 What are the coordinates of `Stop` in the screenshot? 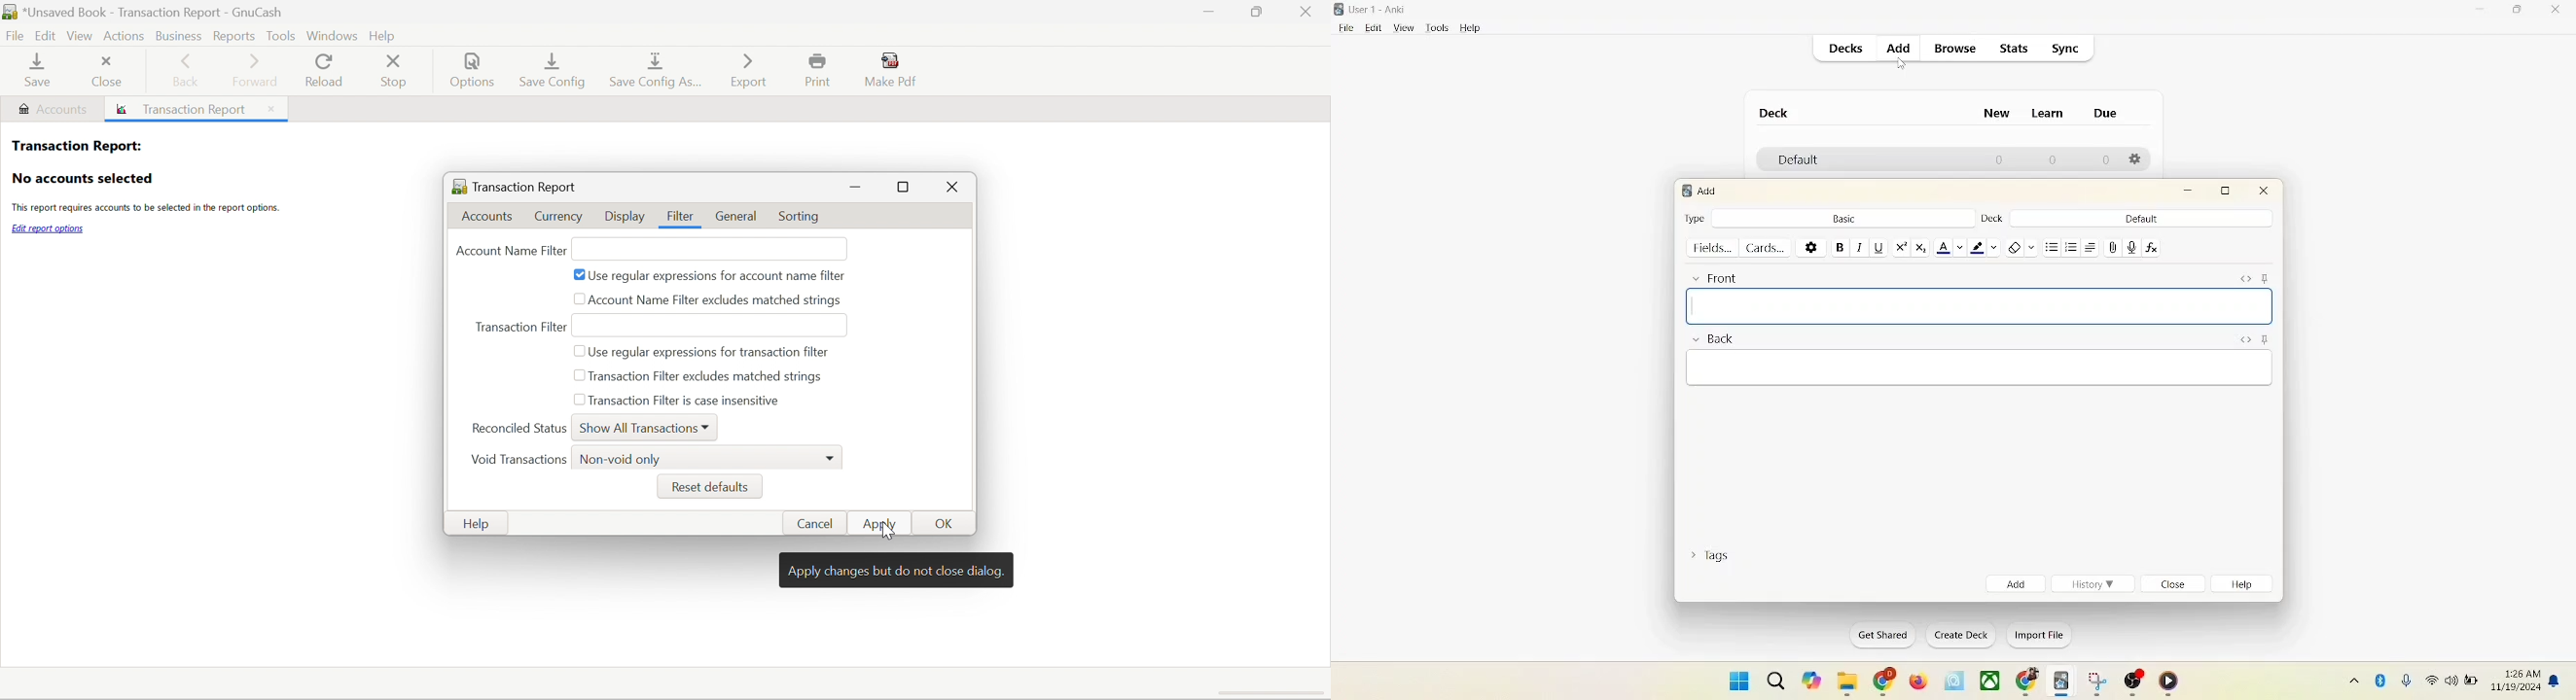 It's located at (397, 71).